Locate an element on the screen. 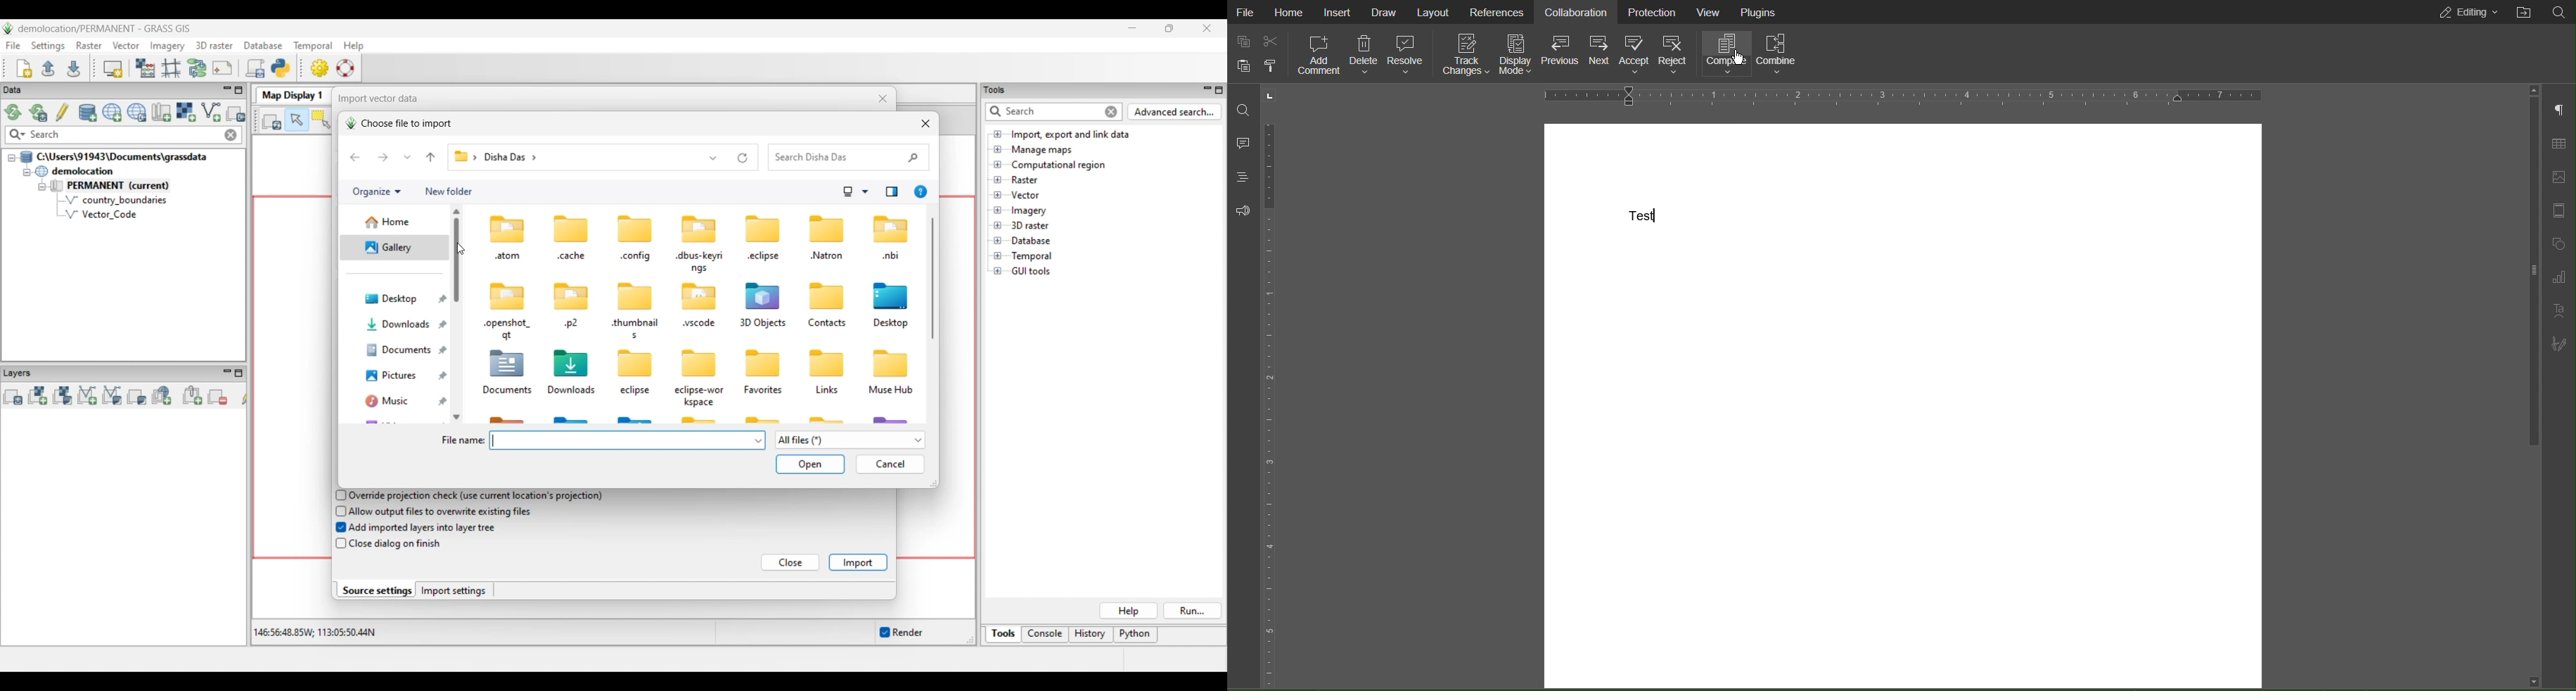 The width and height of the screenshot is (2576, 700). Draw is located at coordinates (1383, 13).